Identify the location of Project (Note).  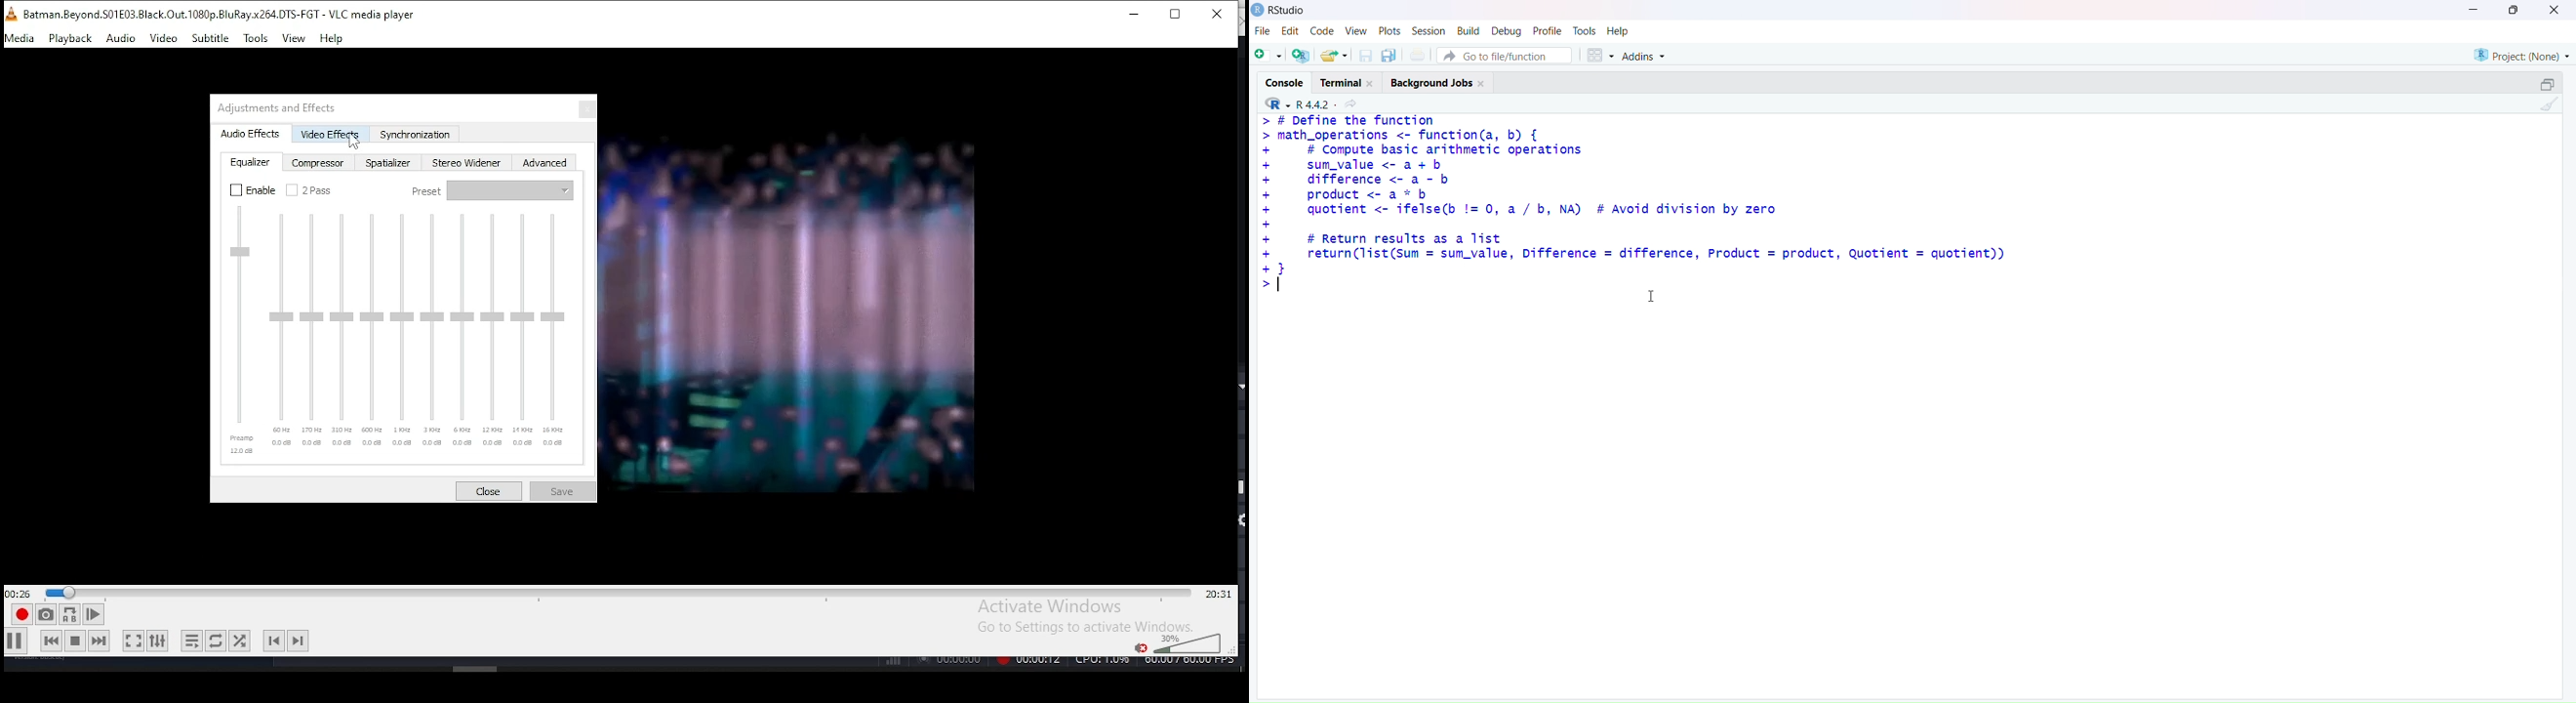
(2521, 54).